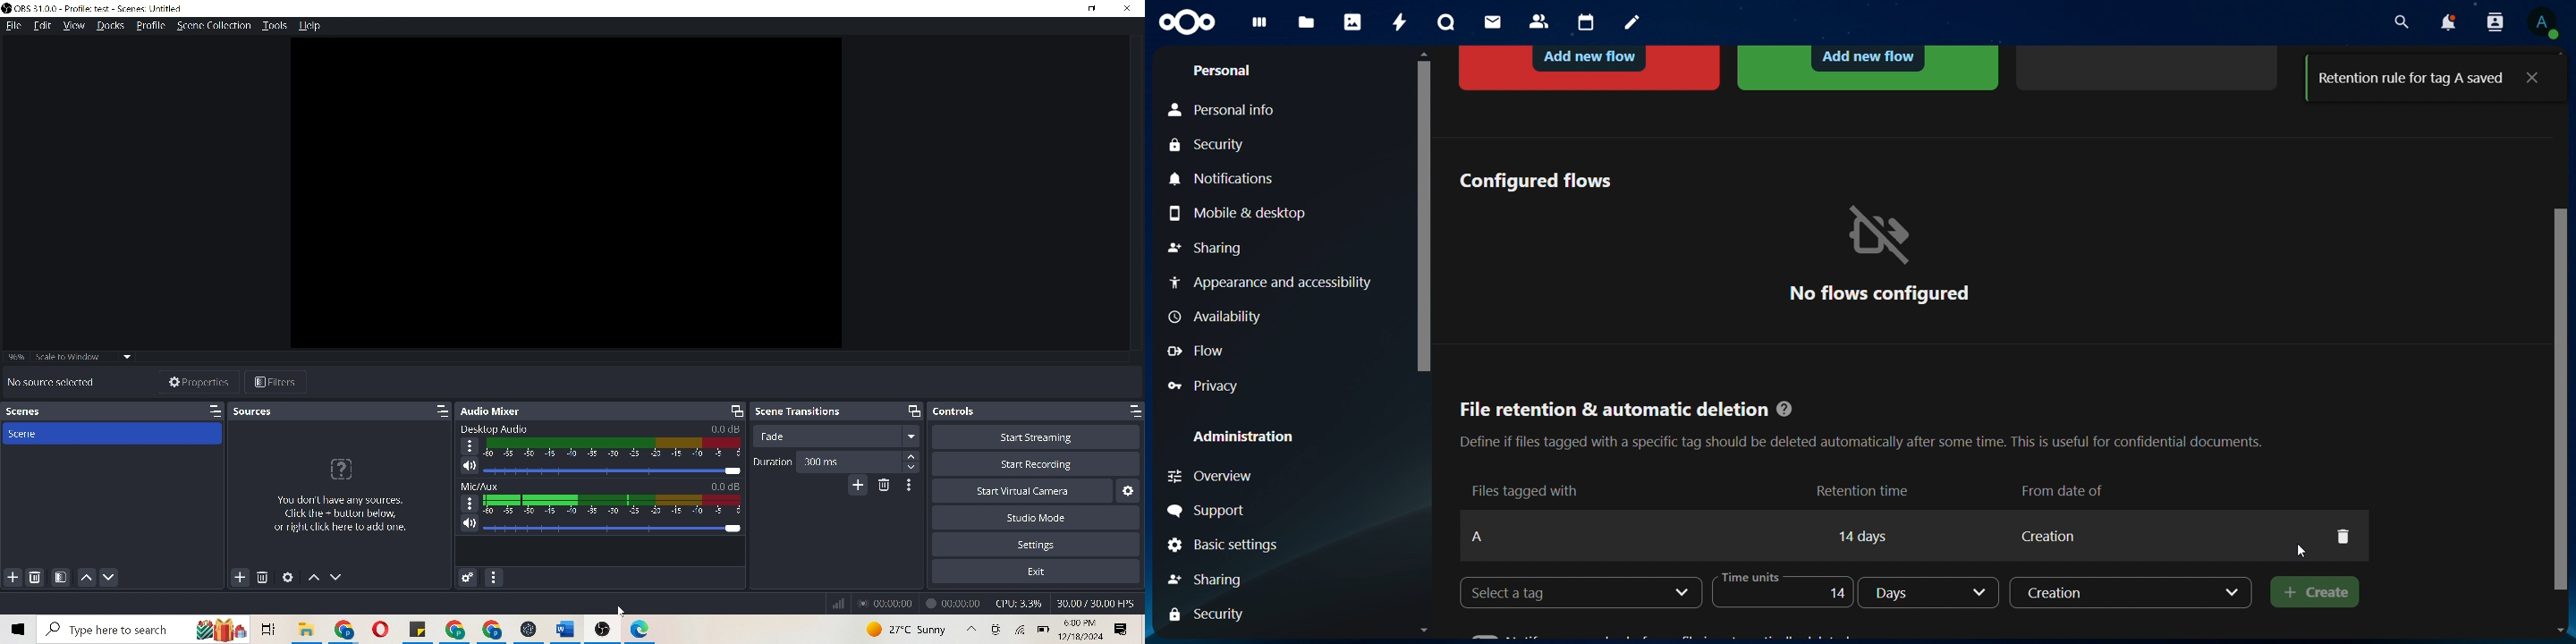 The height and width of the screenshot is (644, 2576). Describe the element at coordinates (479, 486) in the screenshot. I see `Mic/Aux` at that location.